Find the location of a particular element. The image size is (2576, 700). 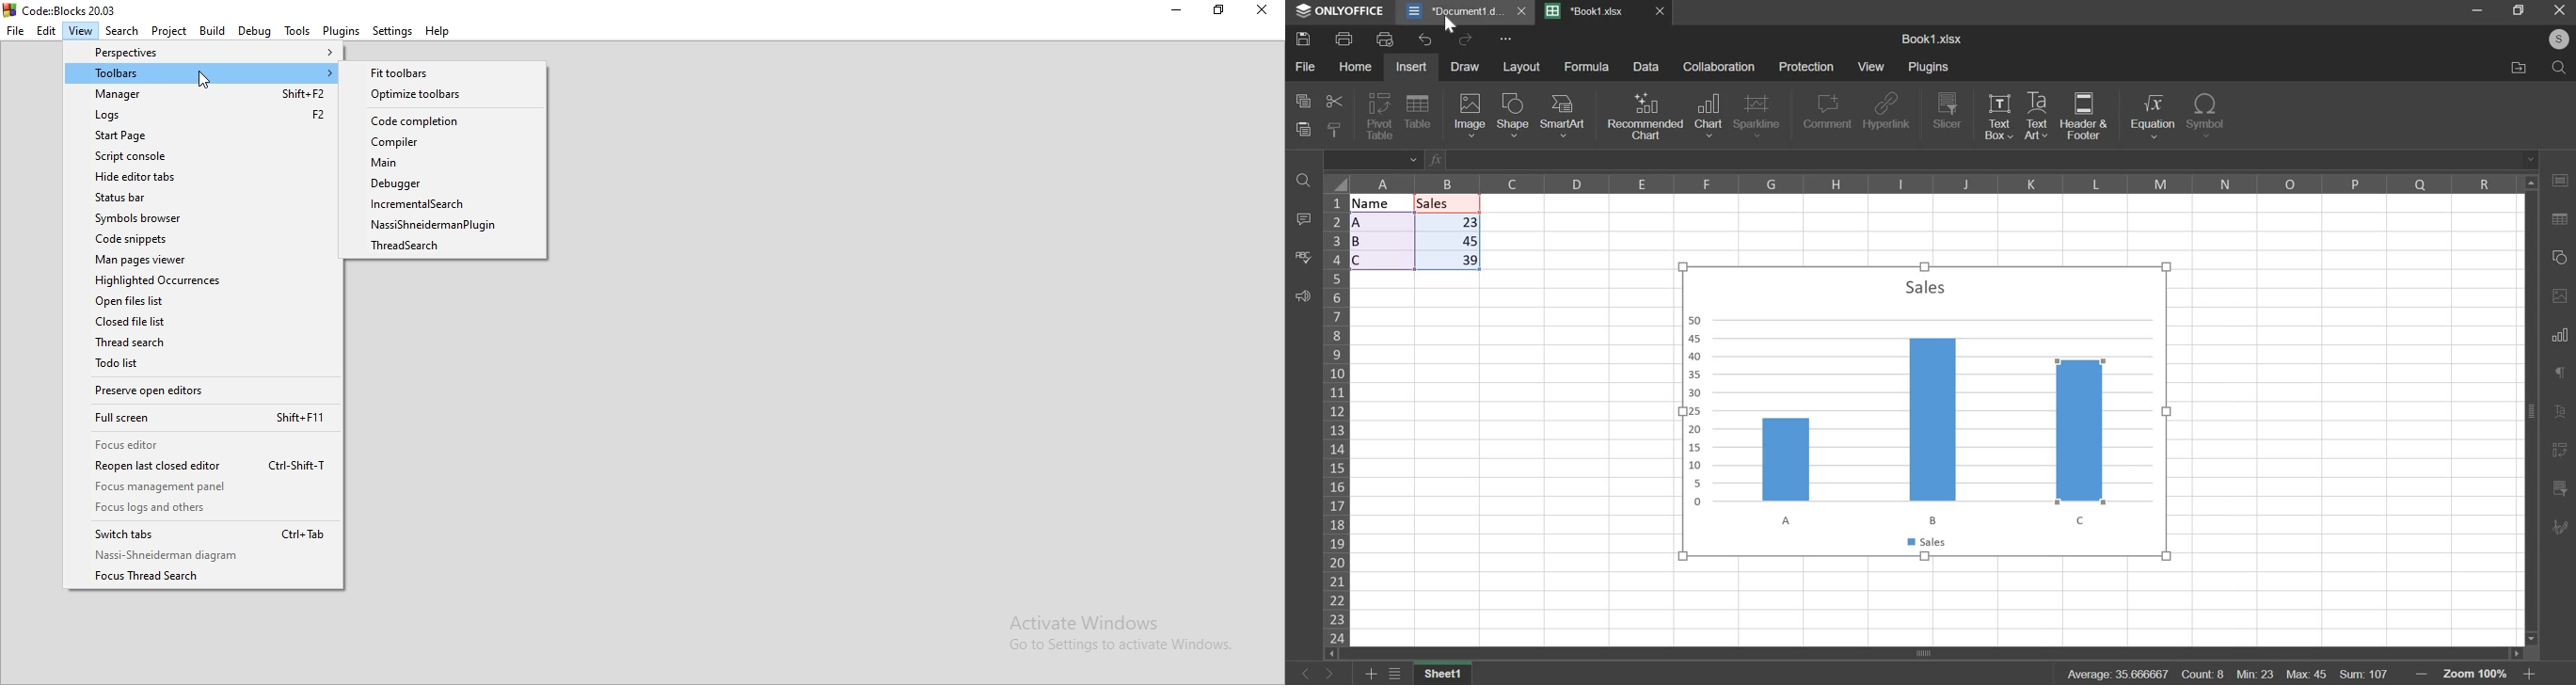

min is located at coordinates (2254, 674).